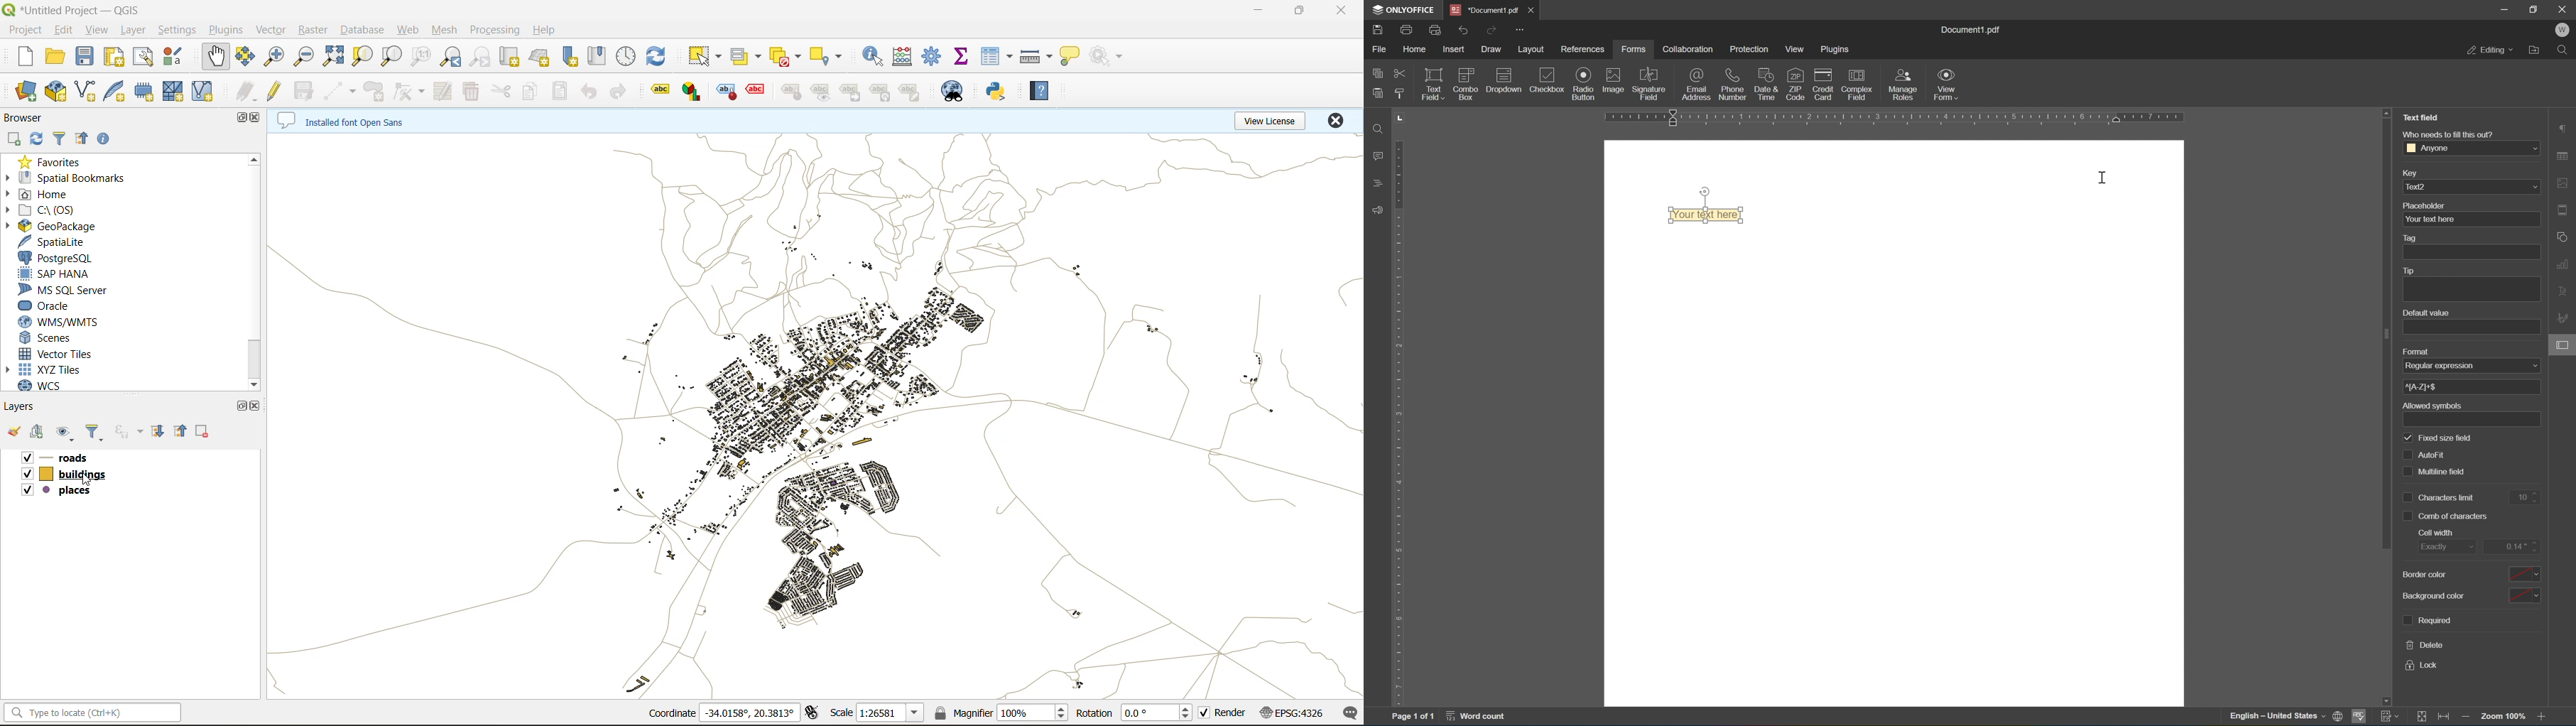 This screenshot has width=2576, height=728. What do you see at coordinates (116, 58) in the screenshot?
I see `print layout` at bounding box center [116, 58].